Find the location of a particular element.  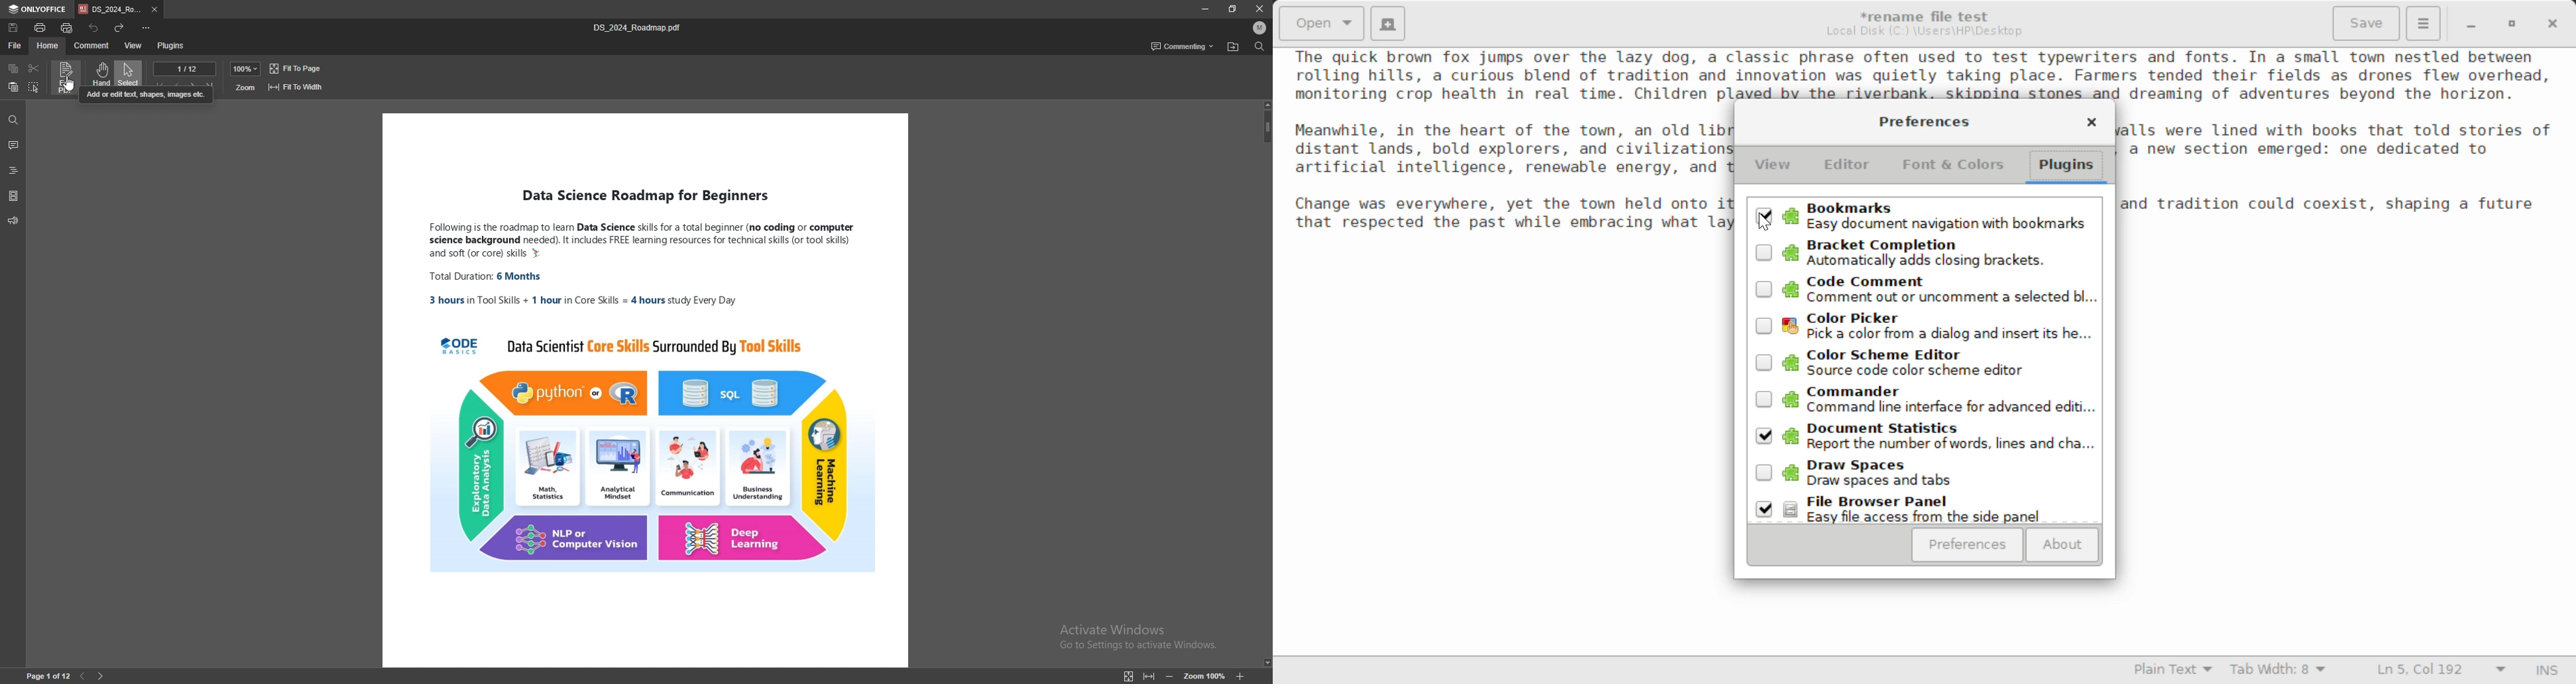

Font & Colors Tab is located at coordinates (1953, 170).